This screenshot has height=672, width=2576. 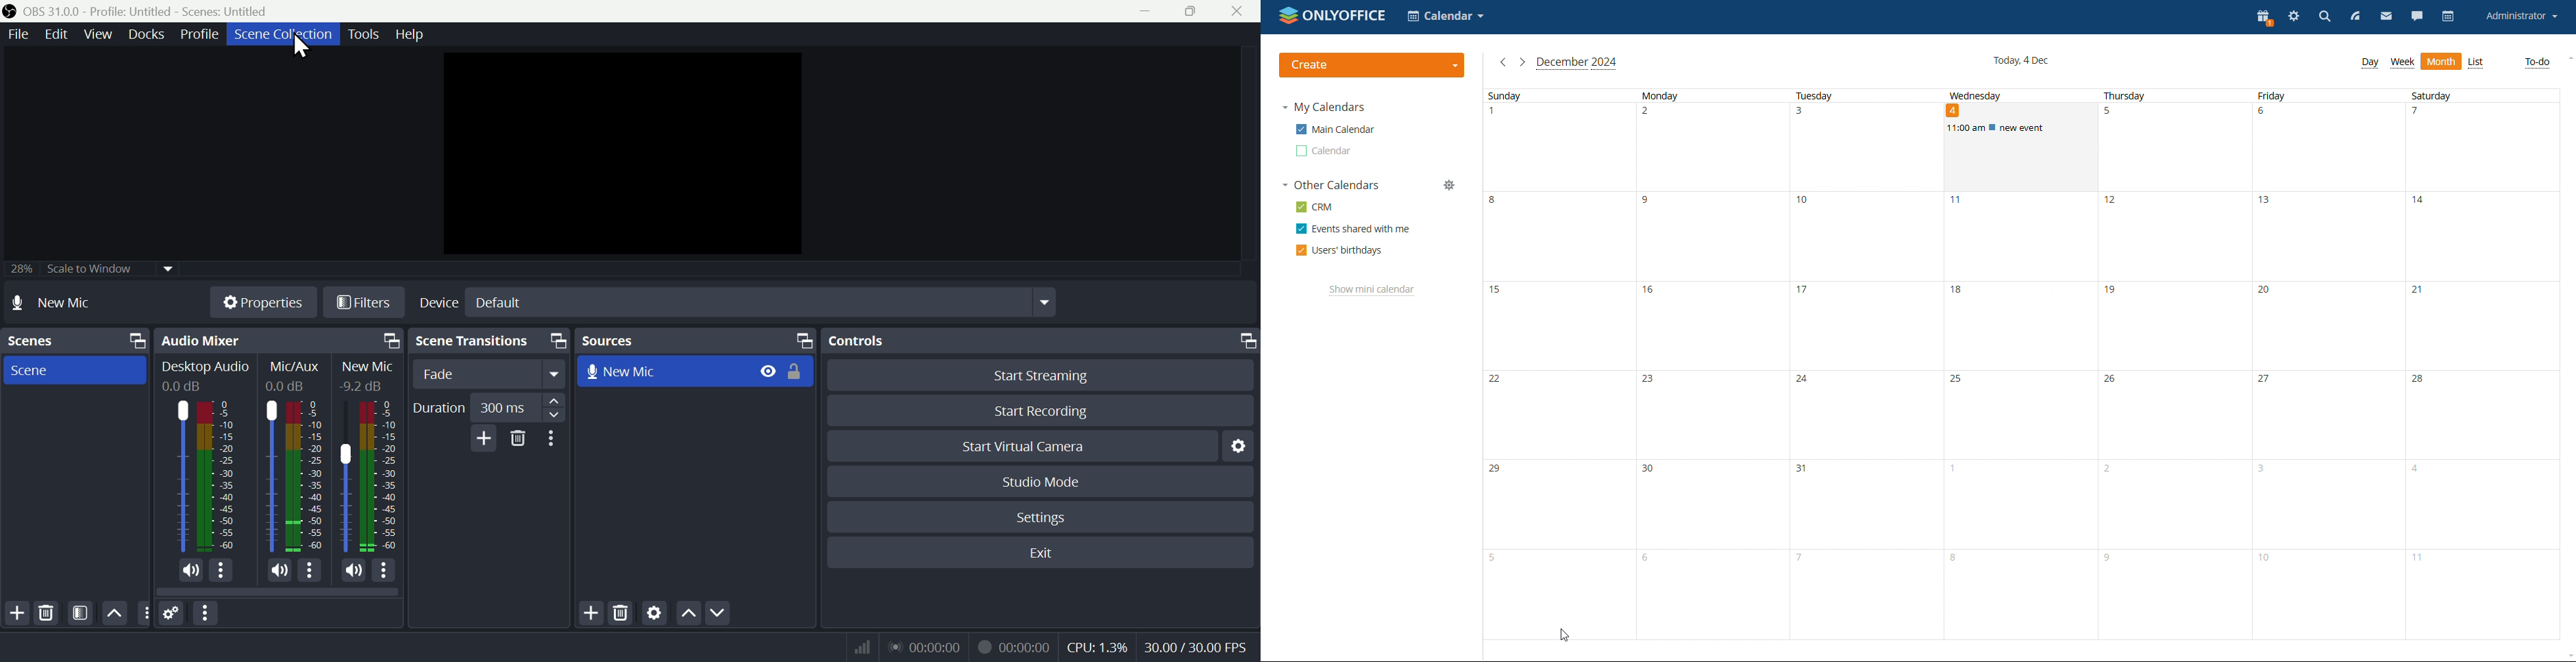 What do you see at coordinates (191, 571) in the screenshot?
I see `(un)mute` at bounding box center [191, 571].